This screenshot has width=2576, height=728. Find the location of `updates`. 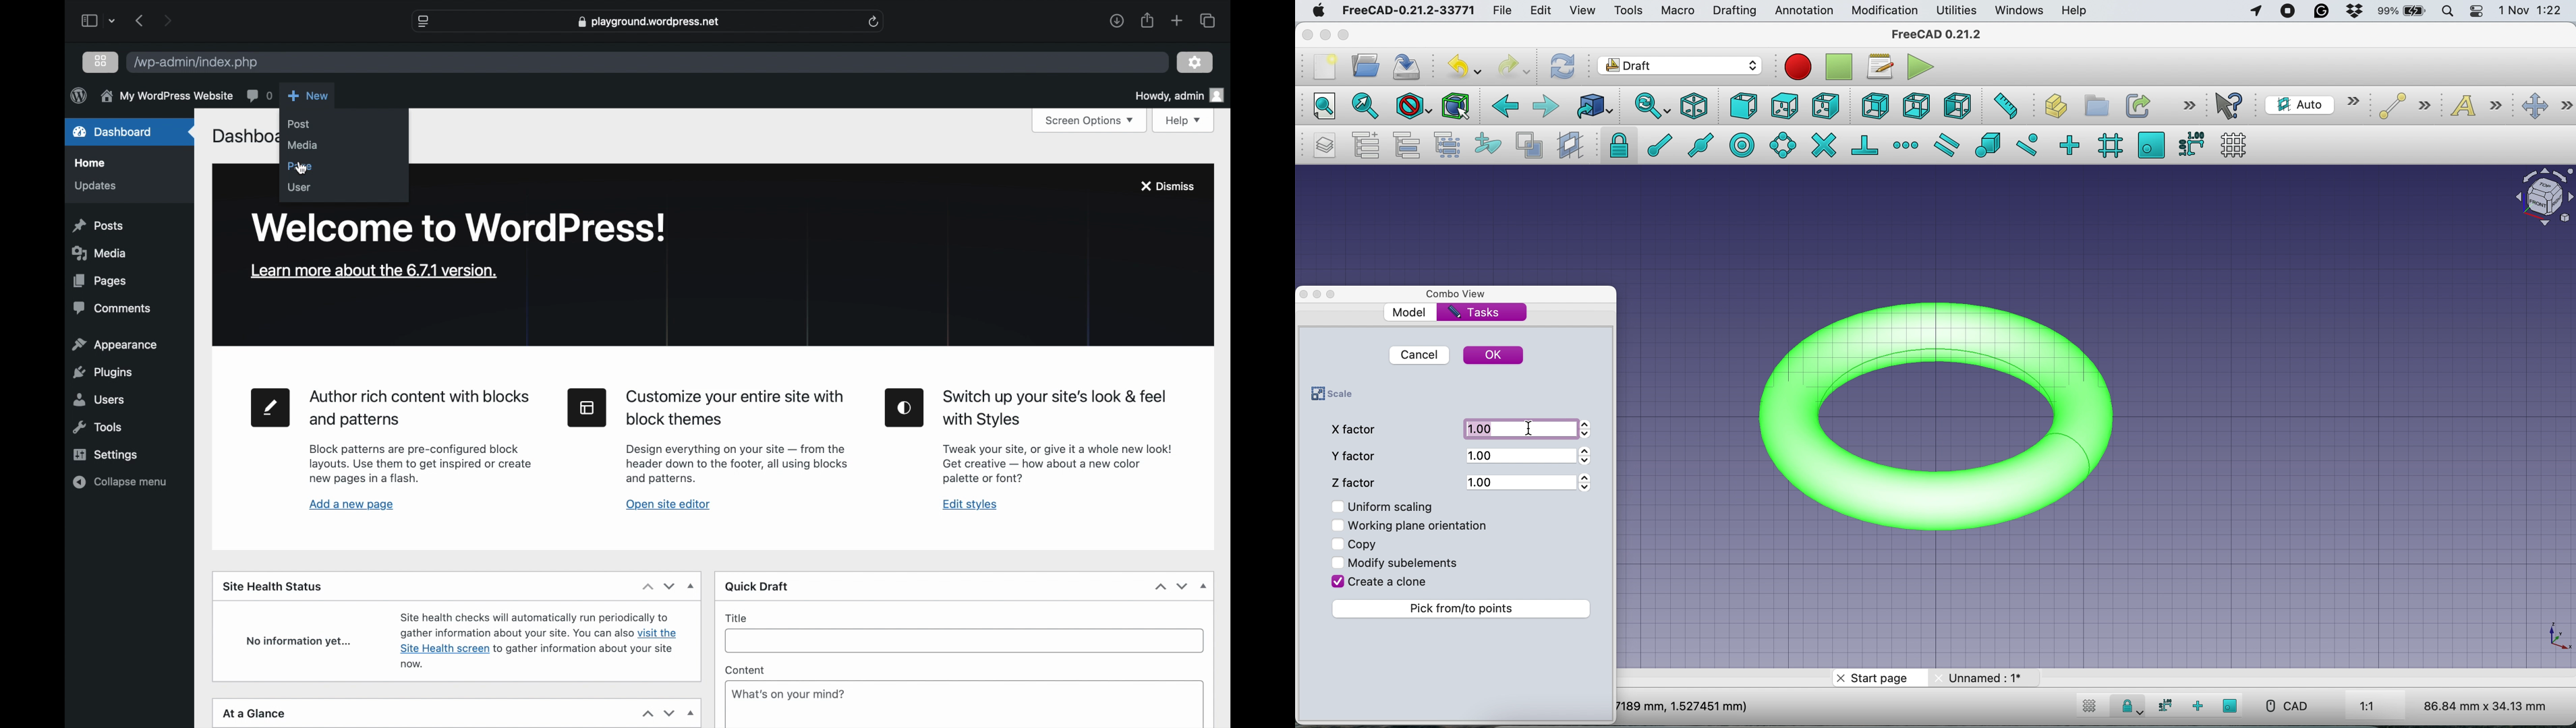

updates is located at coordinates (96, 187).